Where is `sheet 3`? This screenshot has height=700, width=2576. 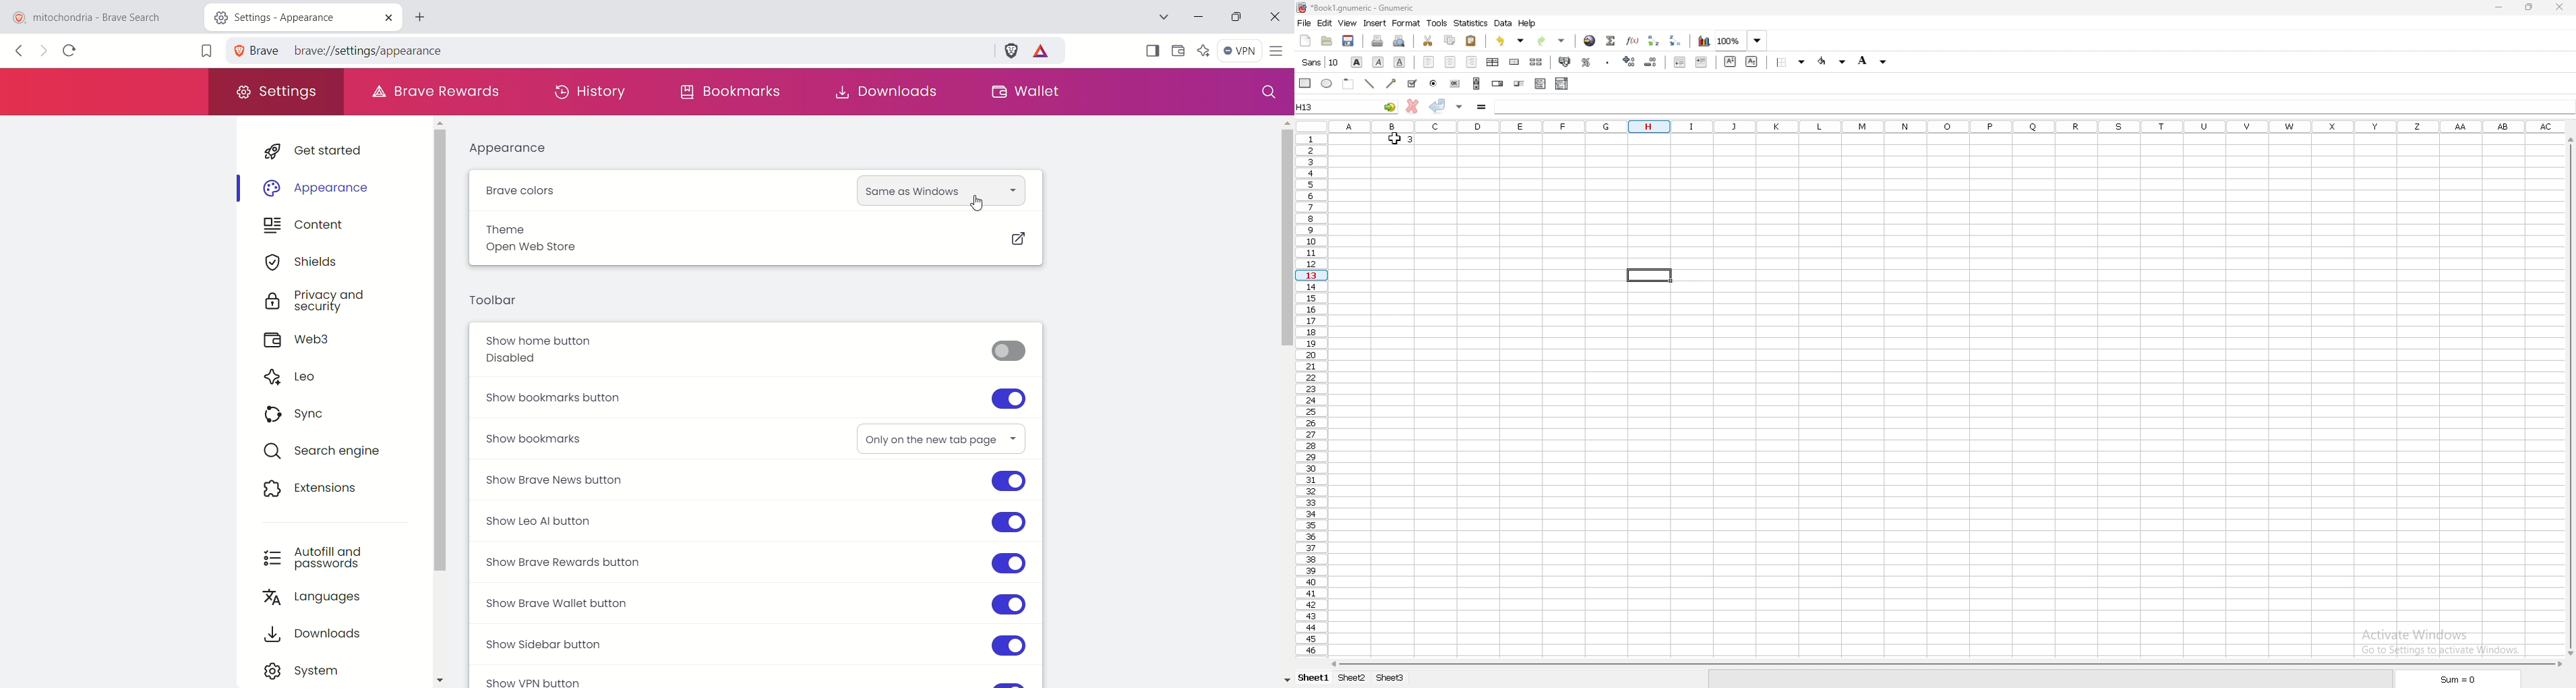 sheet 3 is located at coordinates (1391, 677).